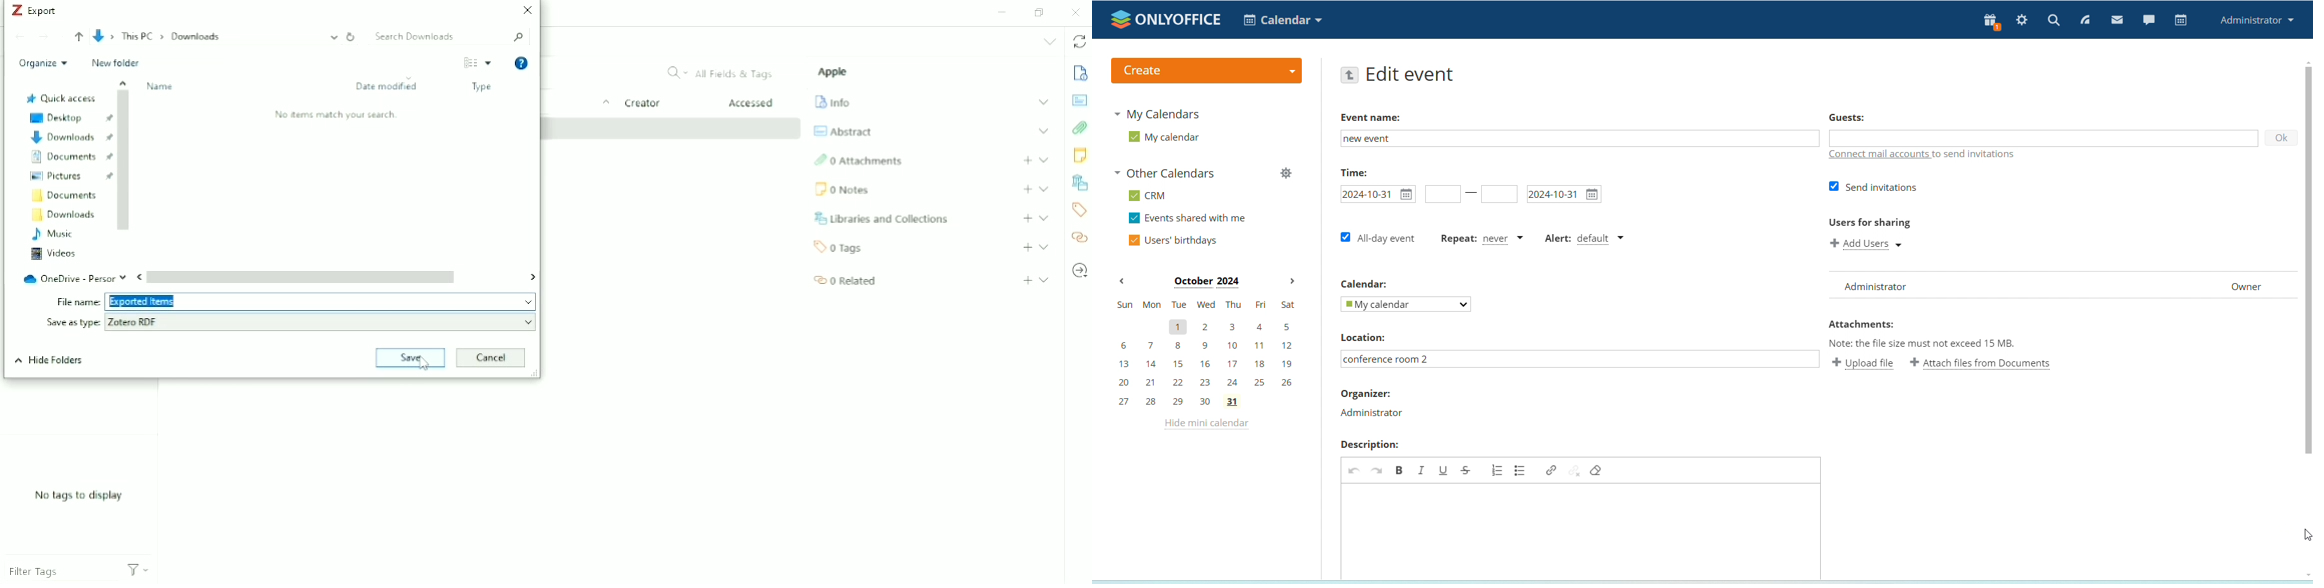 Image resolution: width=2324 pixels, height=588 pixels. What do you see at coordinates (42, 63) in the screenshot?
I see `Organize` at bounding box center [42, 63].